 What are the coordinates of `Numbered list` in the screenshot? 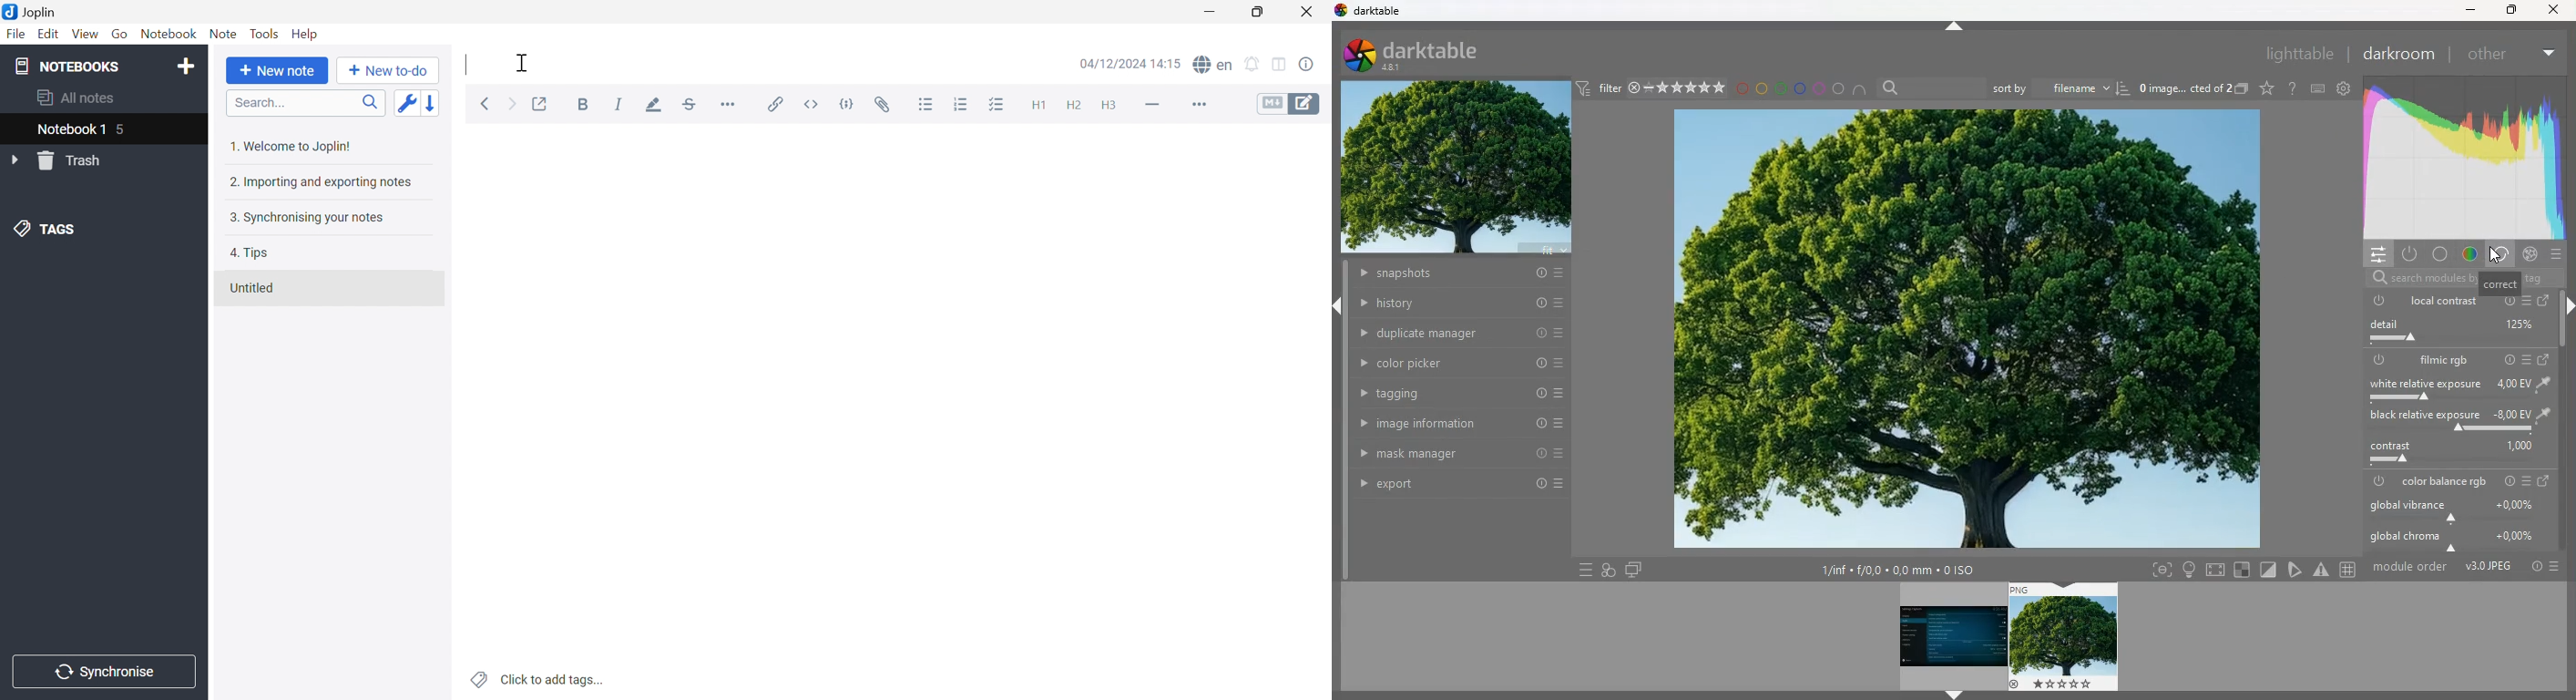 It's located at (963, 104).